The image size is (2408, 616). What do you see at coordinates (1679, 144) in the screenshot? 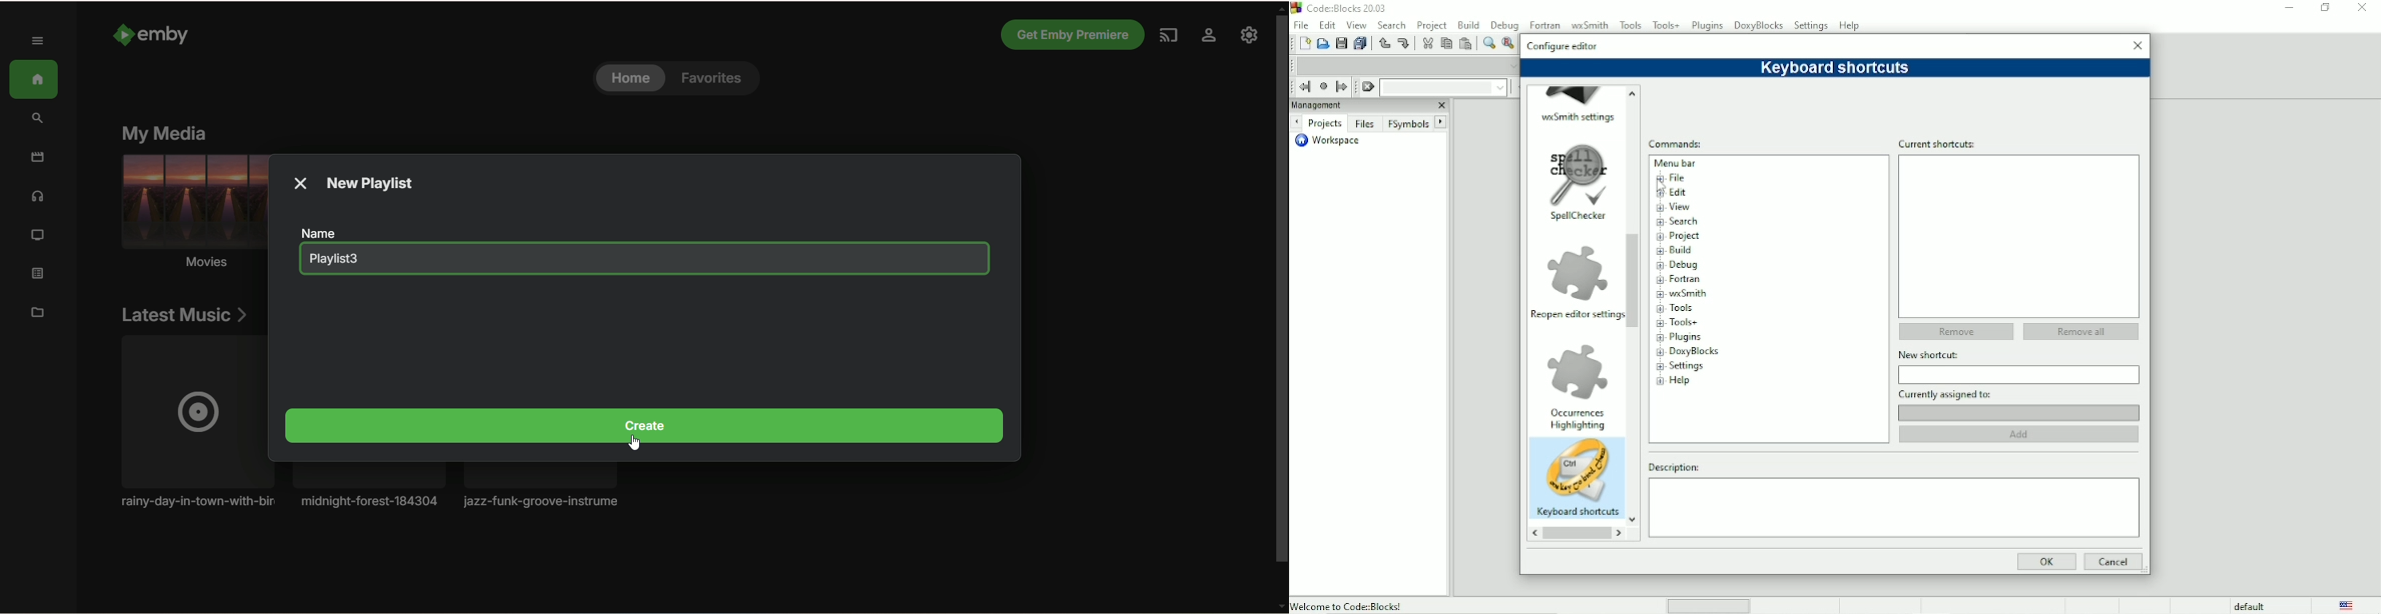
I see `Commands` at bounding box center [1679, 144].